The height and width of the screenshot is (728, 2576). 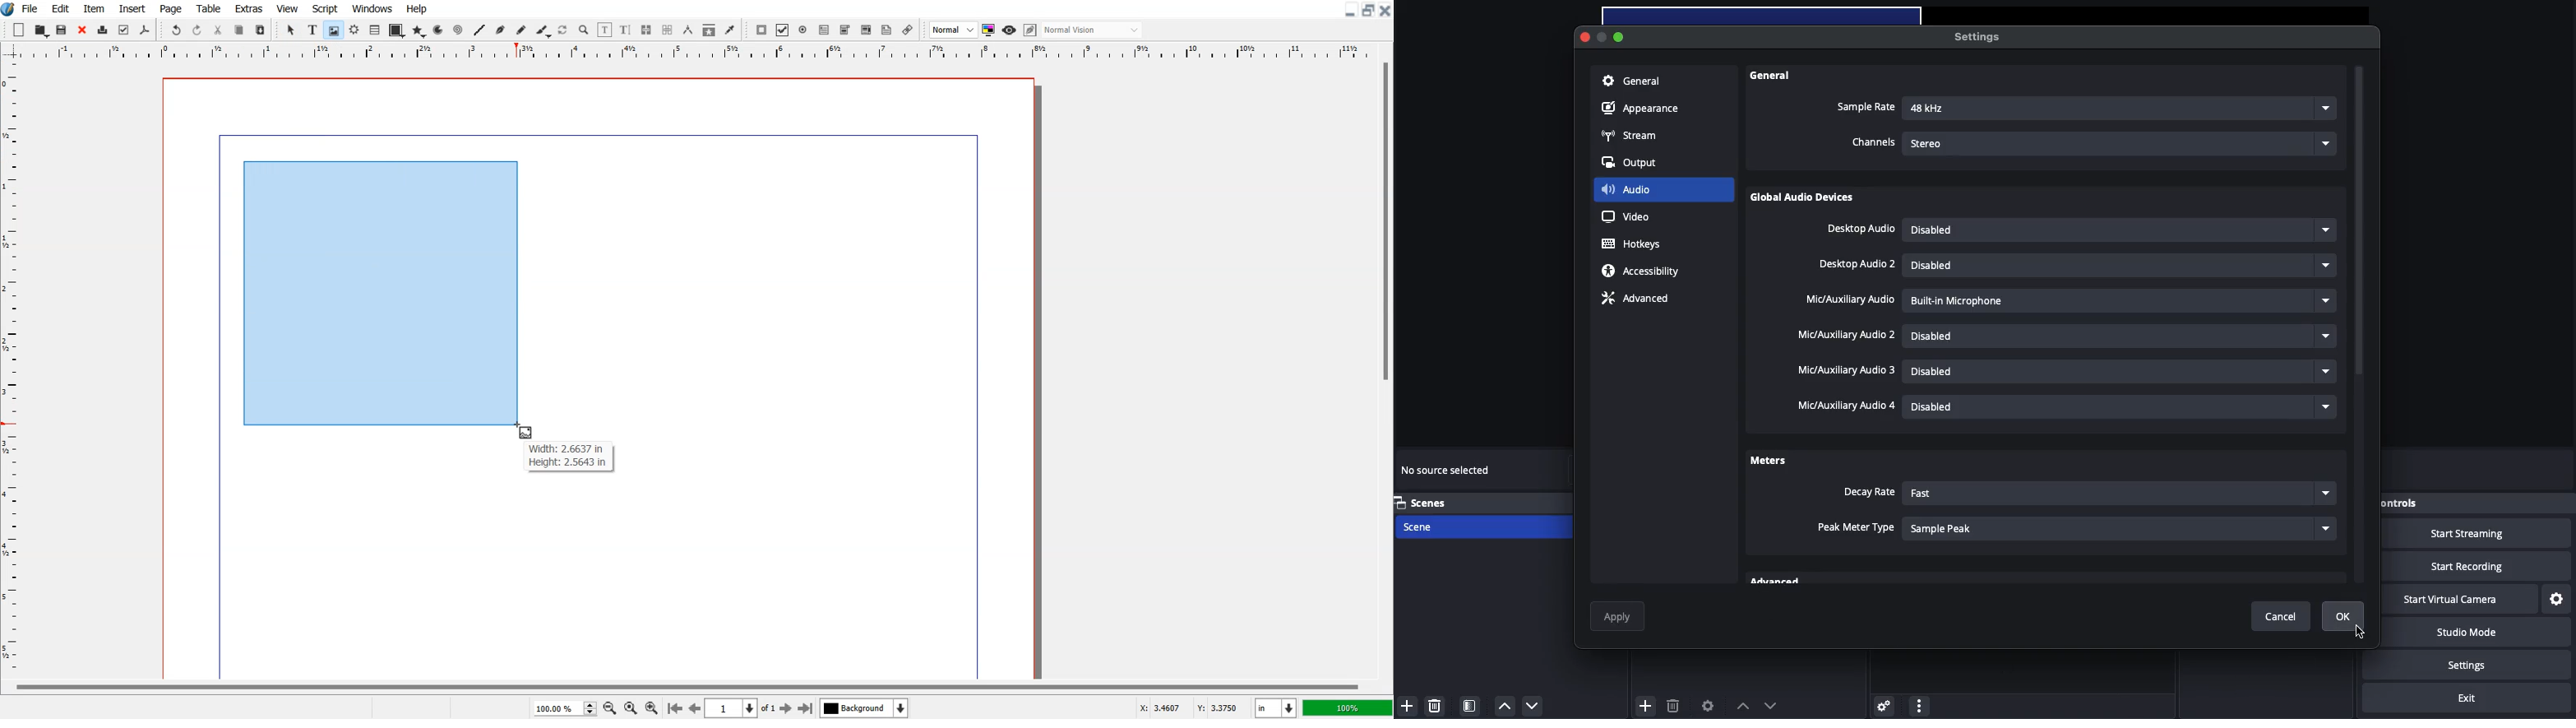 I want to click on Edit Content of Frame, so click(x=605, y=30).